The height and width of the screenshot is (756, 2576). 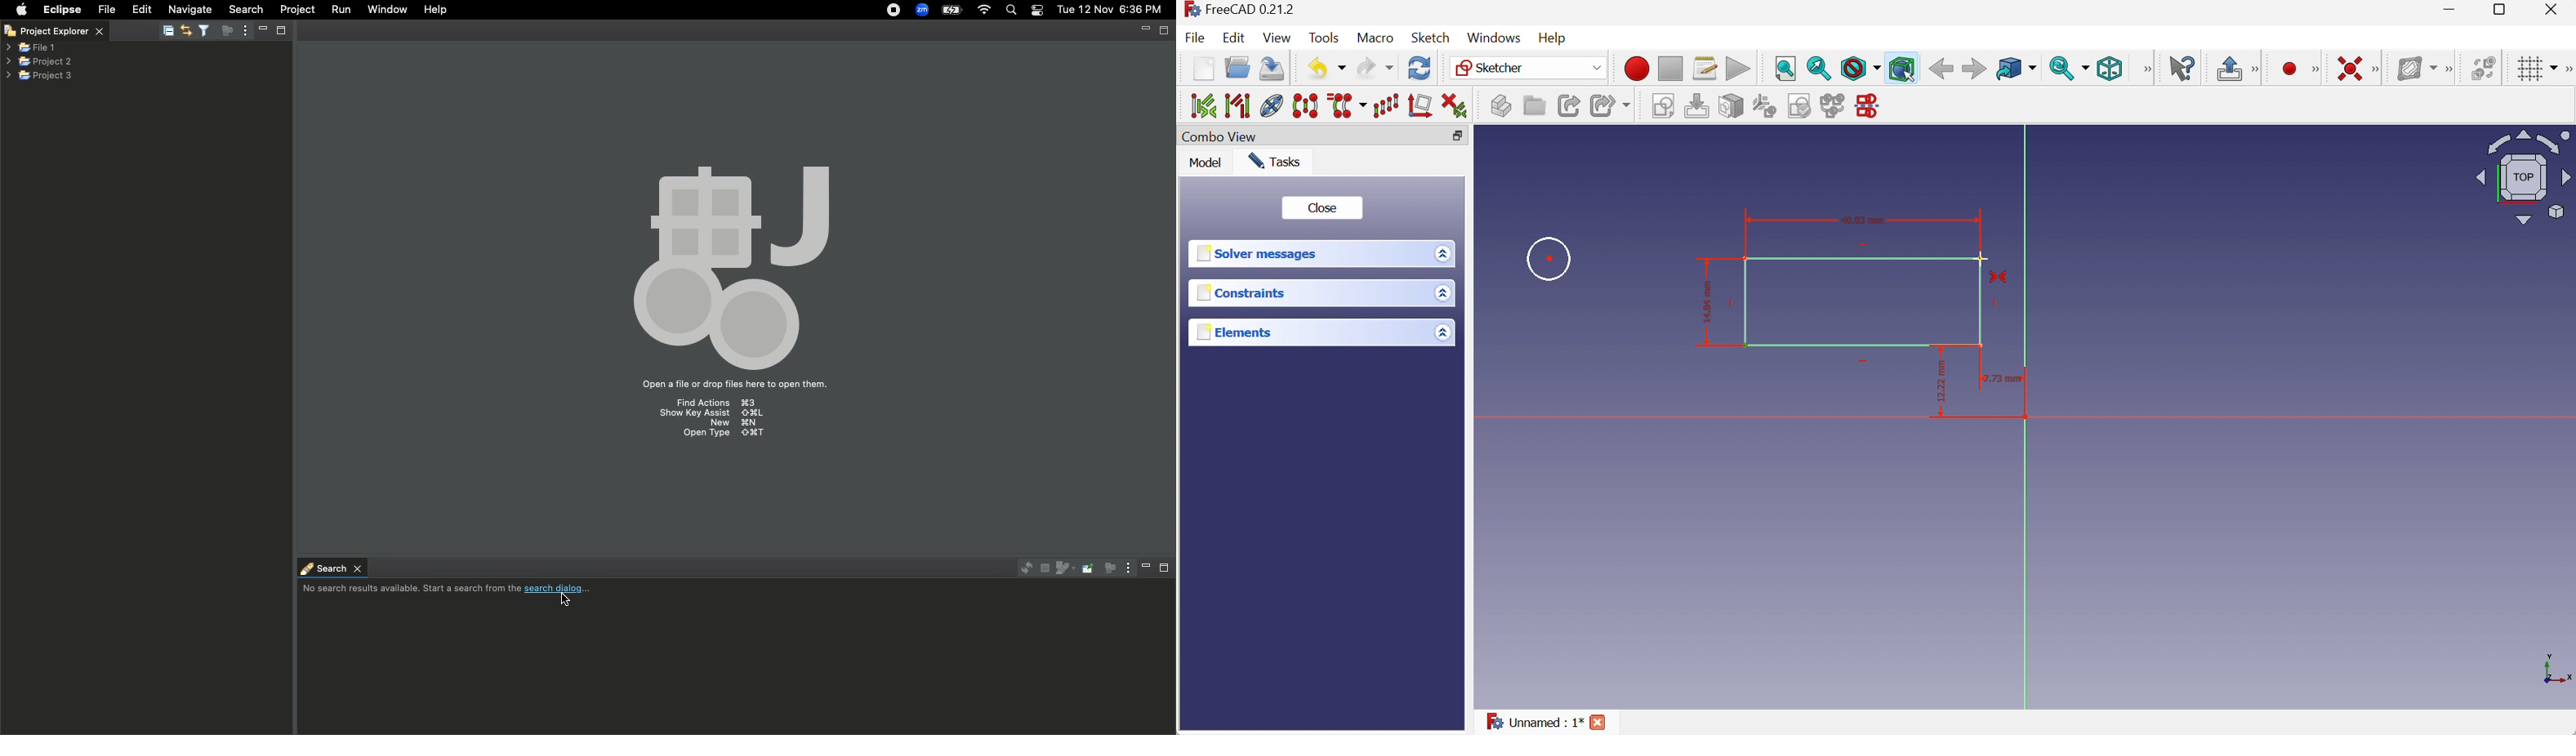 What do you see at coordinates (1861, 69) in the screenshot?
I see `Draw style` at bounding box center [1861, 69].